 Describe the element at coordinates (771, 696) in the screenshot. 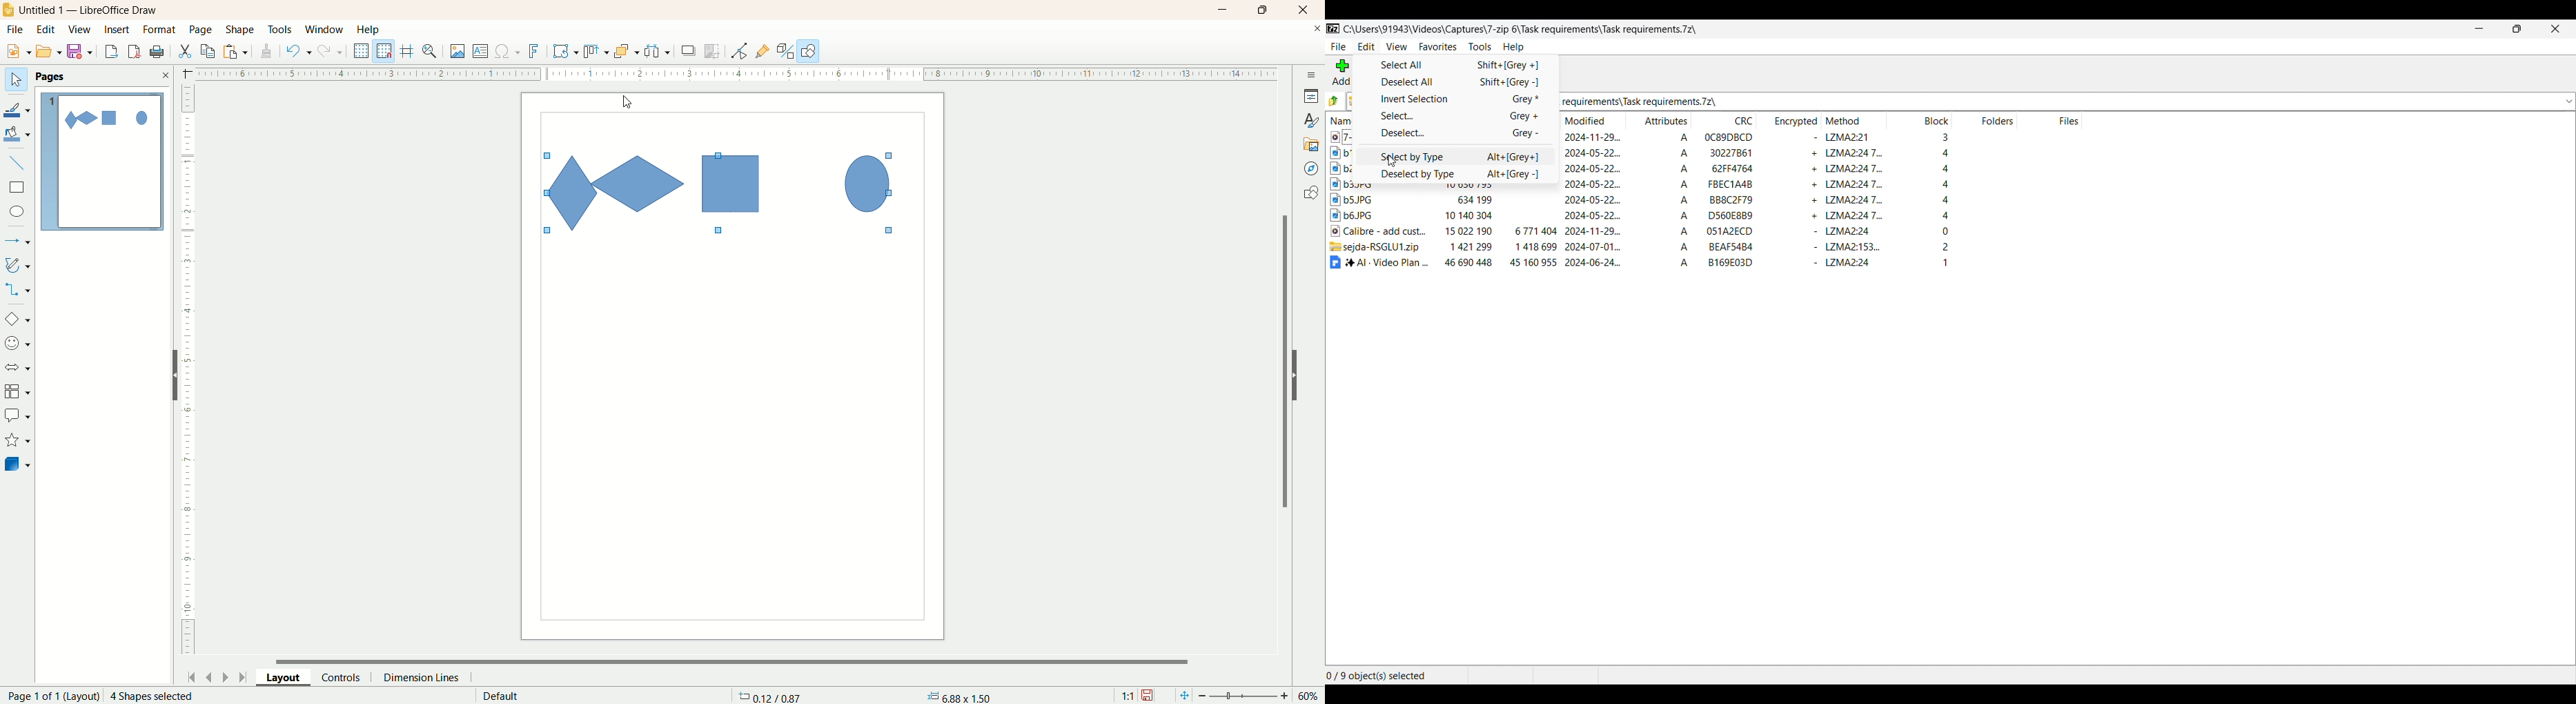

I see `coordinates` at that location.